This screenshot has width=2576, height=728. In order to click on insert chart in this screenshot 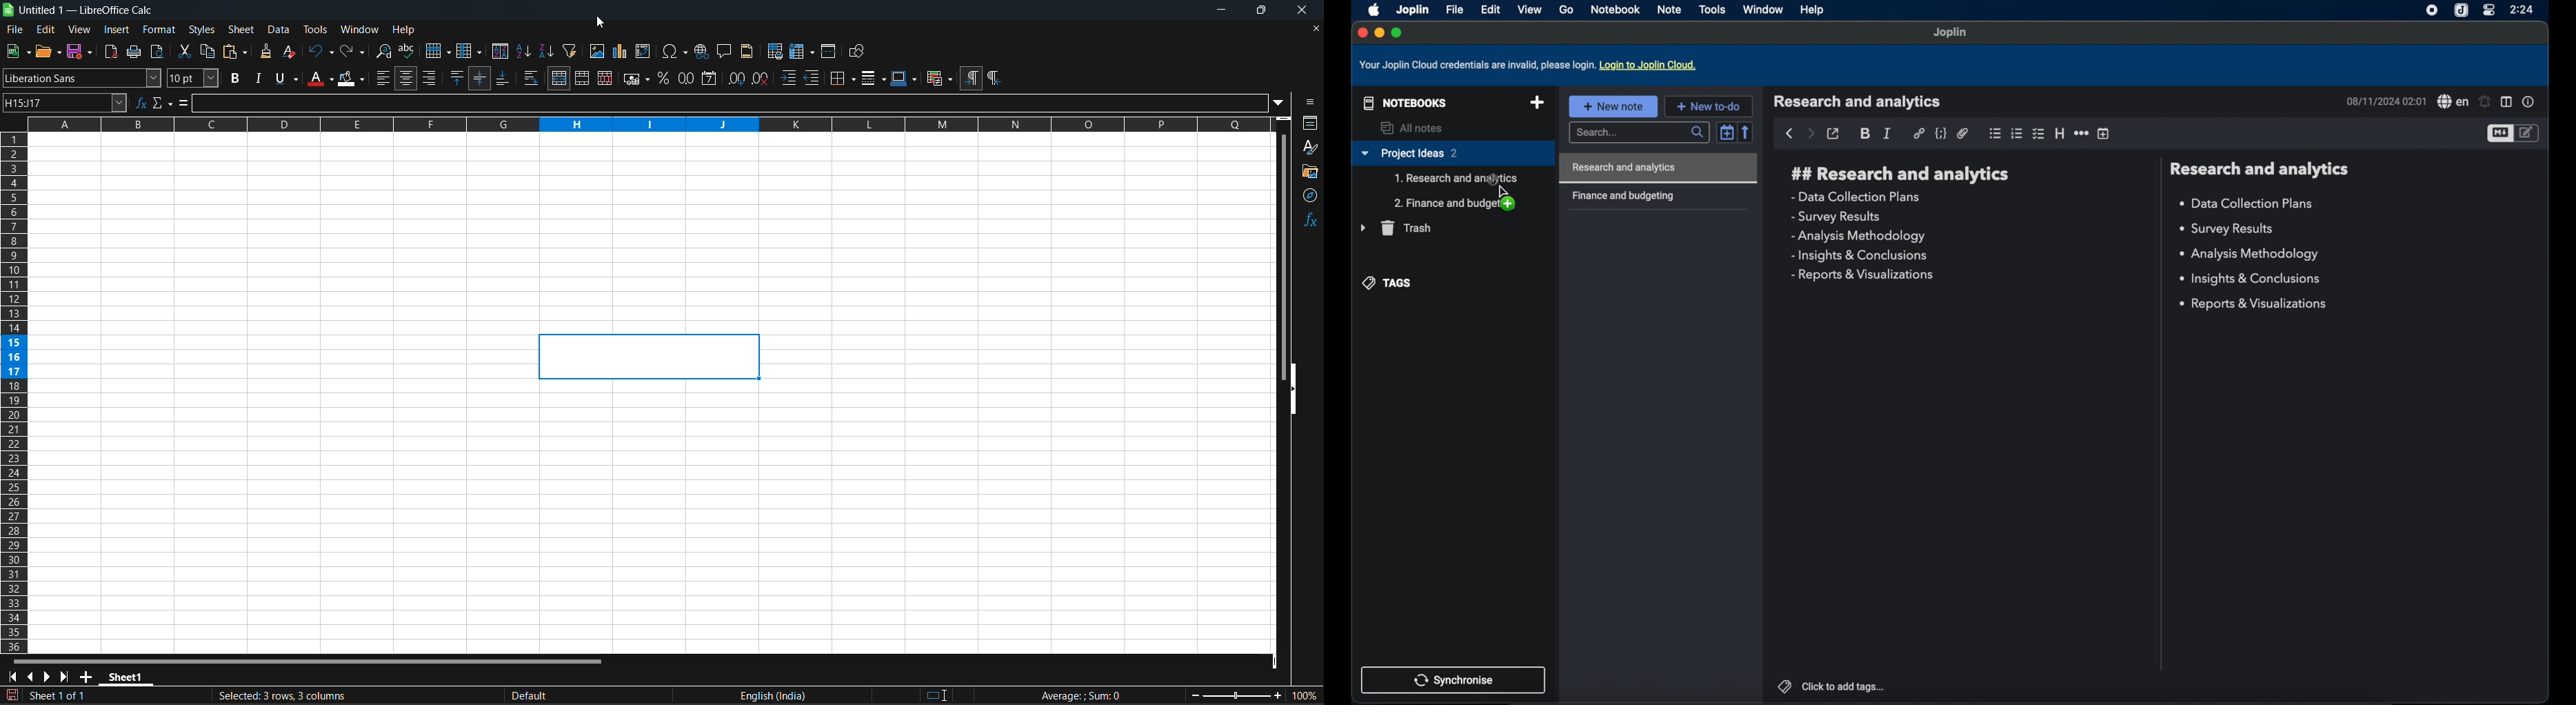, I will do `click(621, 50)`.